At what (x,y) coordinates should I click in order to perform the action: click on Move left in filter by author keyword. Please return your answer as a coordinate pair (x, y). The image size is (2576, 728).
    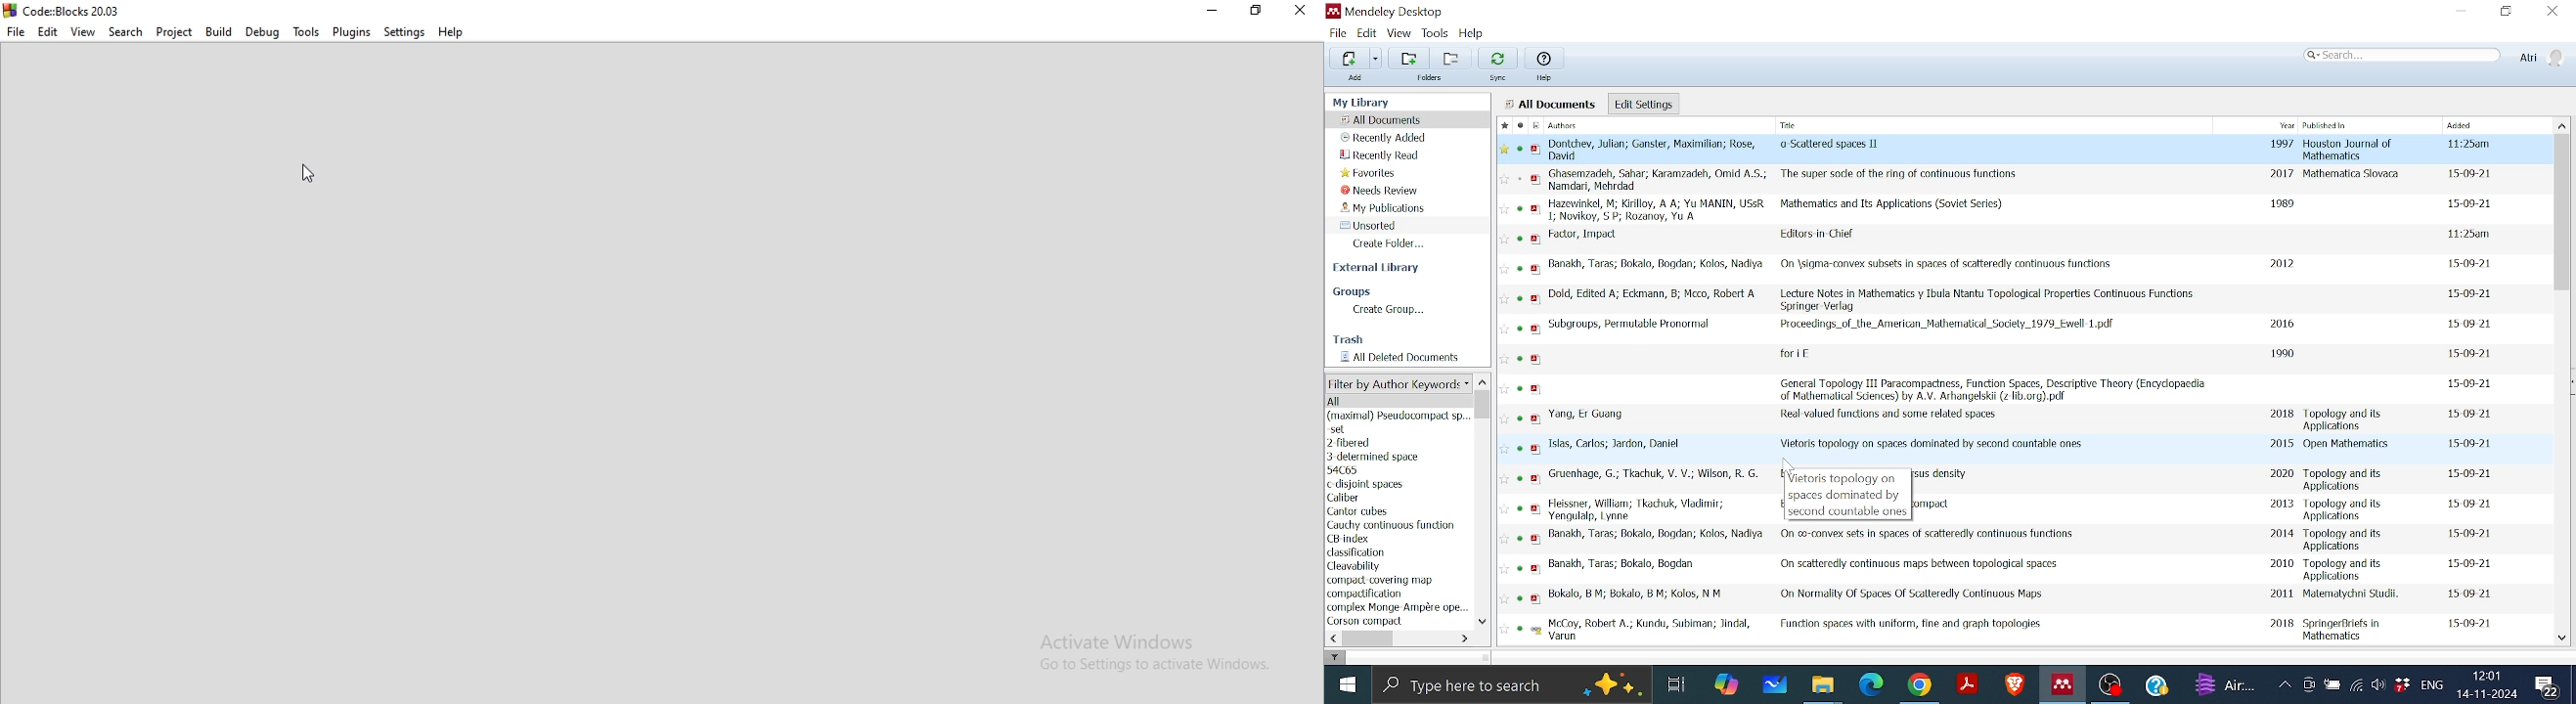
    Looking at the image, I should click on (1335, 638).